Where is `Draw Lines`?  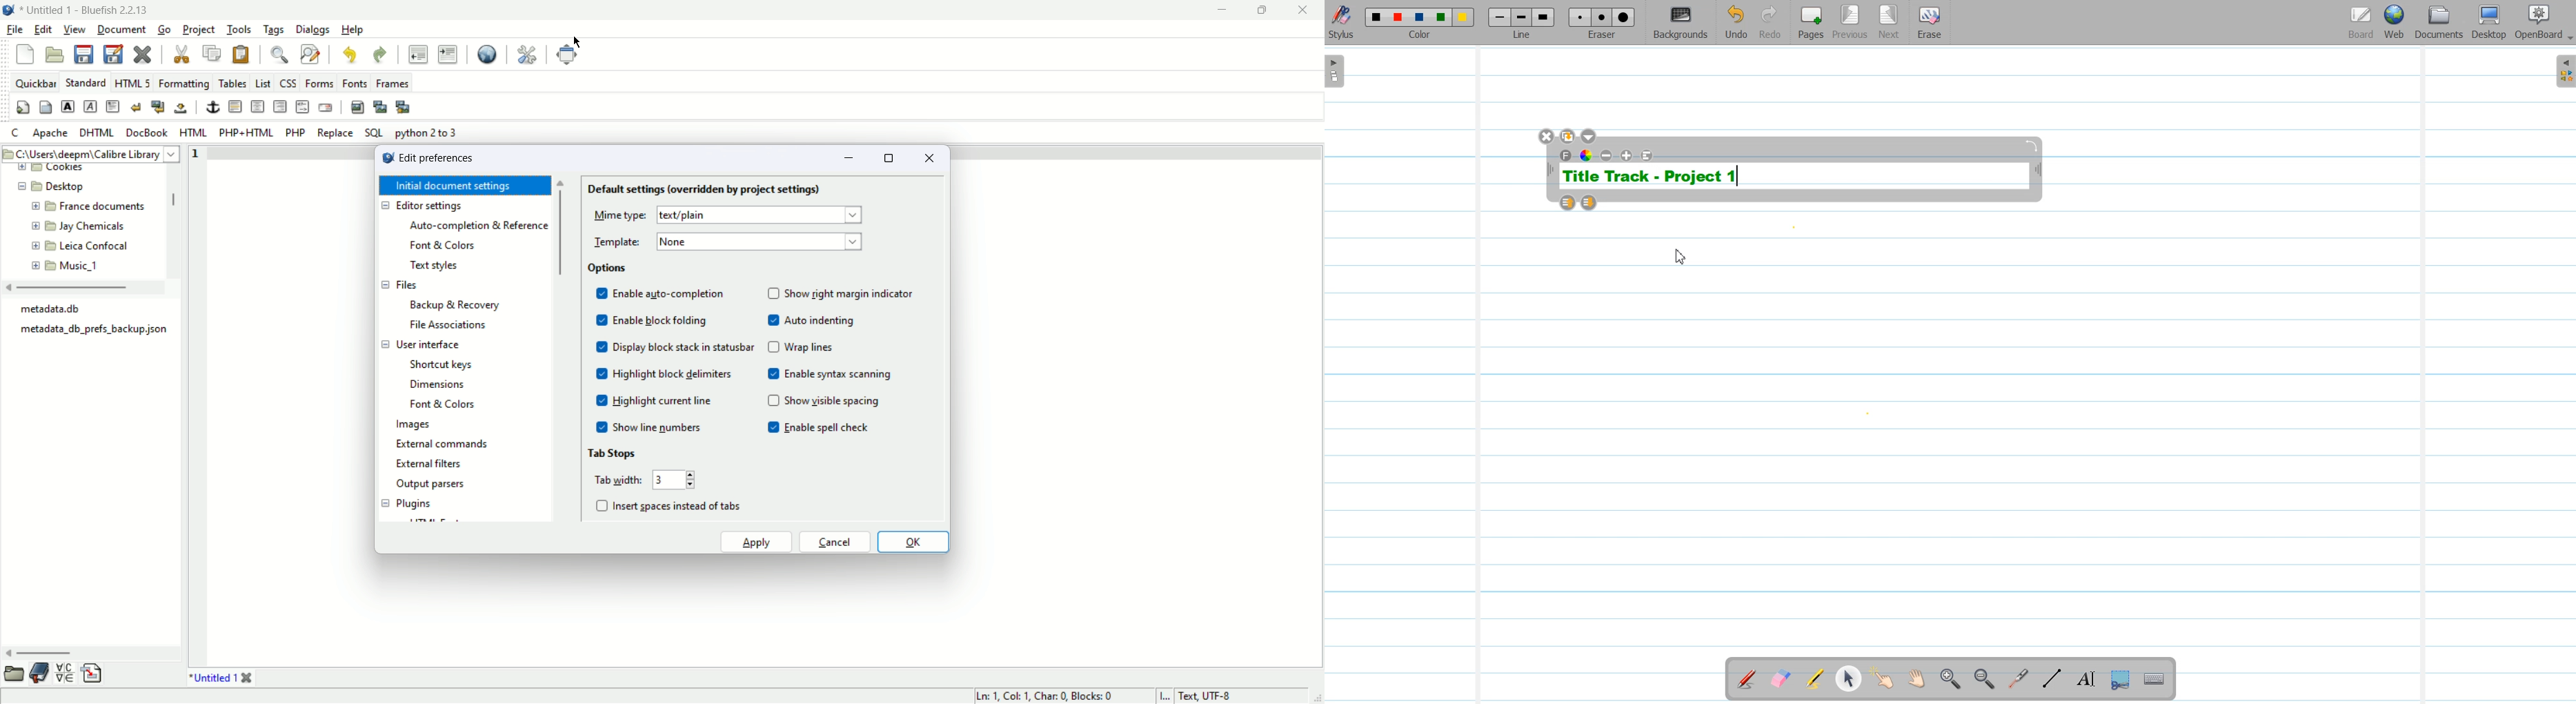
Draw Lines is located at coordinates (2052, 679).